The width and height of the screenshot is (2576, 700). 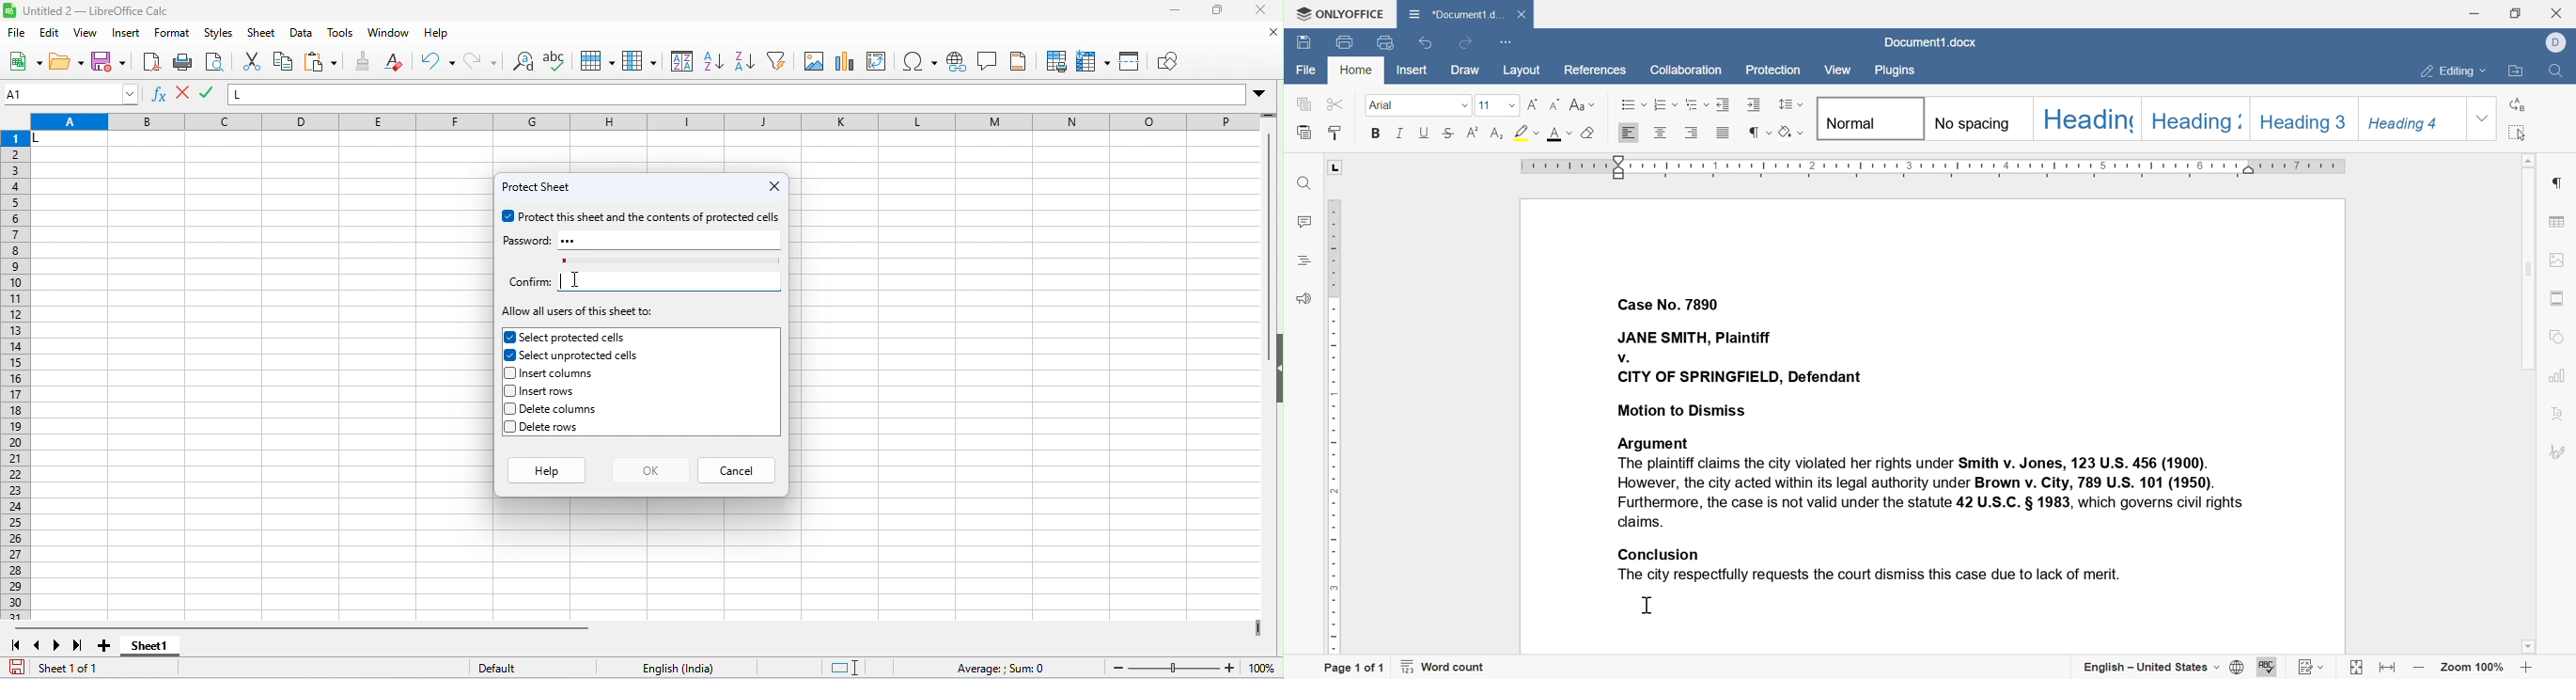 What do you see at coordinates (1003, 669) in the screenshot?
I see `formula` at bounding box center [1003, 669].